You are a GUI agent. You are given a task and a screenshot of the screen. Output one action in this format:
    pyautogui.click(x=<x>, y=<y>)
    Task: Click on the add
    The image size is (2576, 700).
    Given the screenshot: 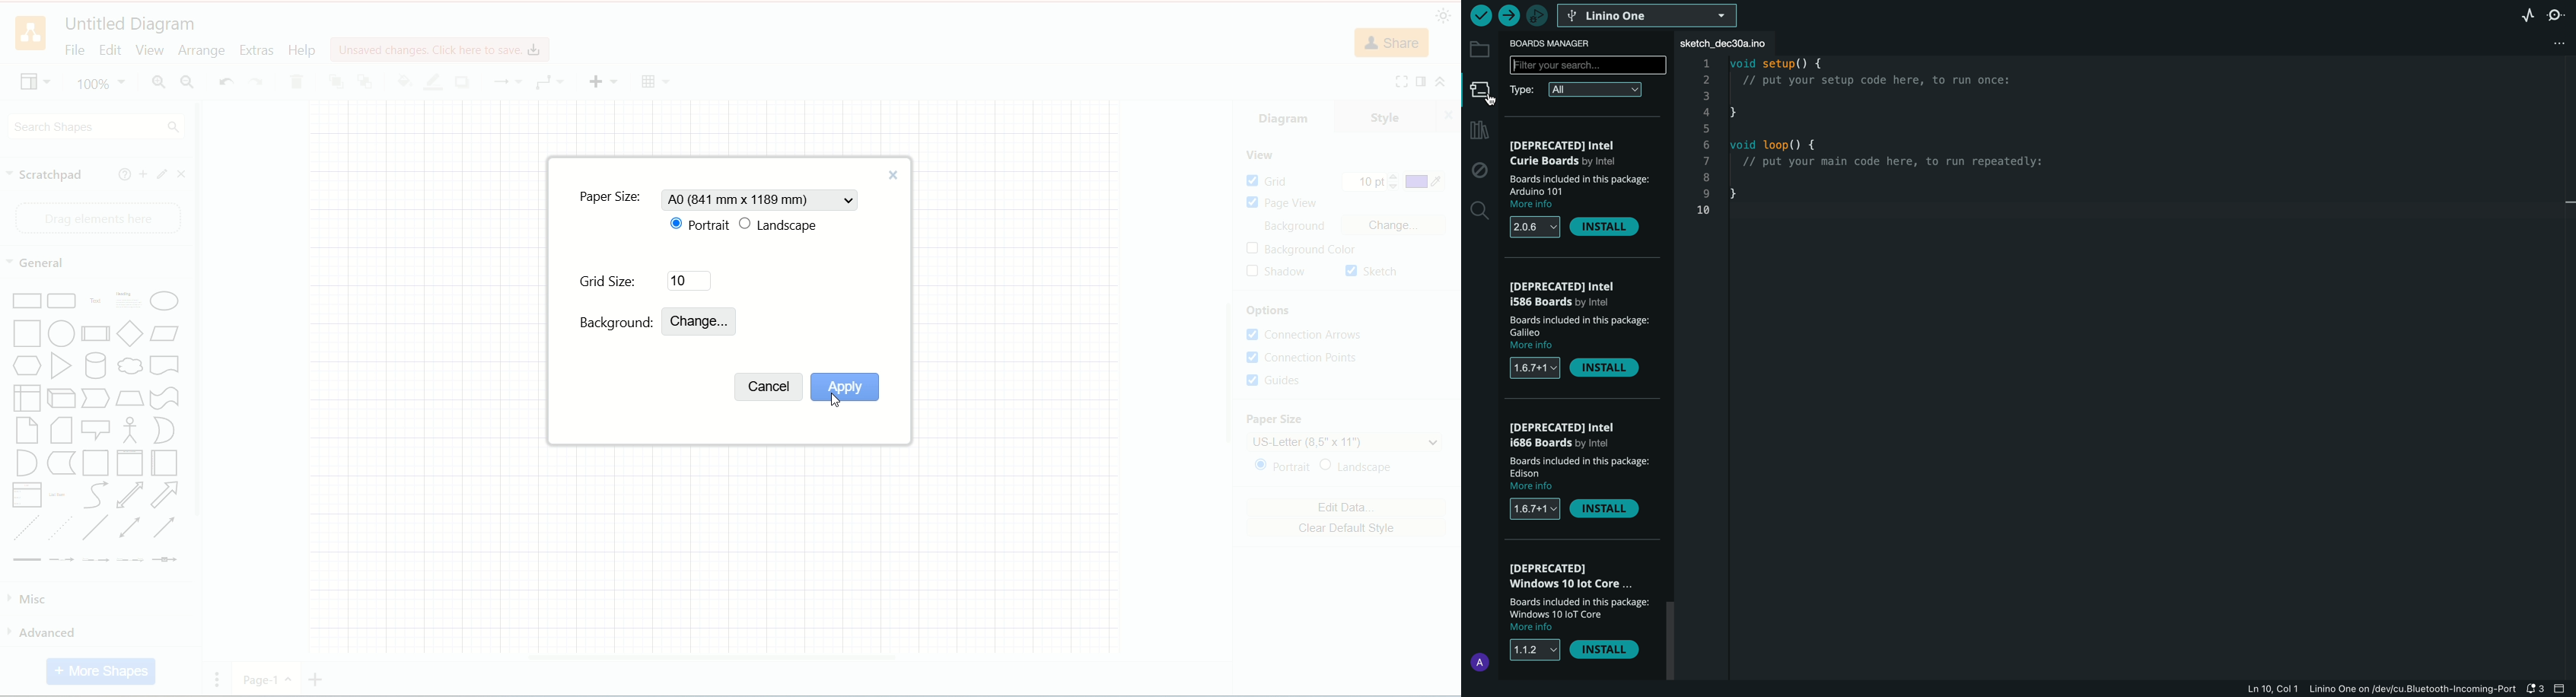 What is the action you would take?
    pyautogui.click(x=140, y=173)
    